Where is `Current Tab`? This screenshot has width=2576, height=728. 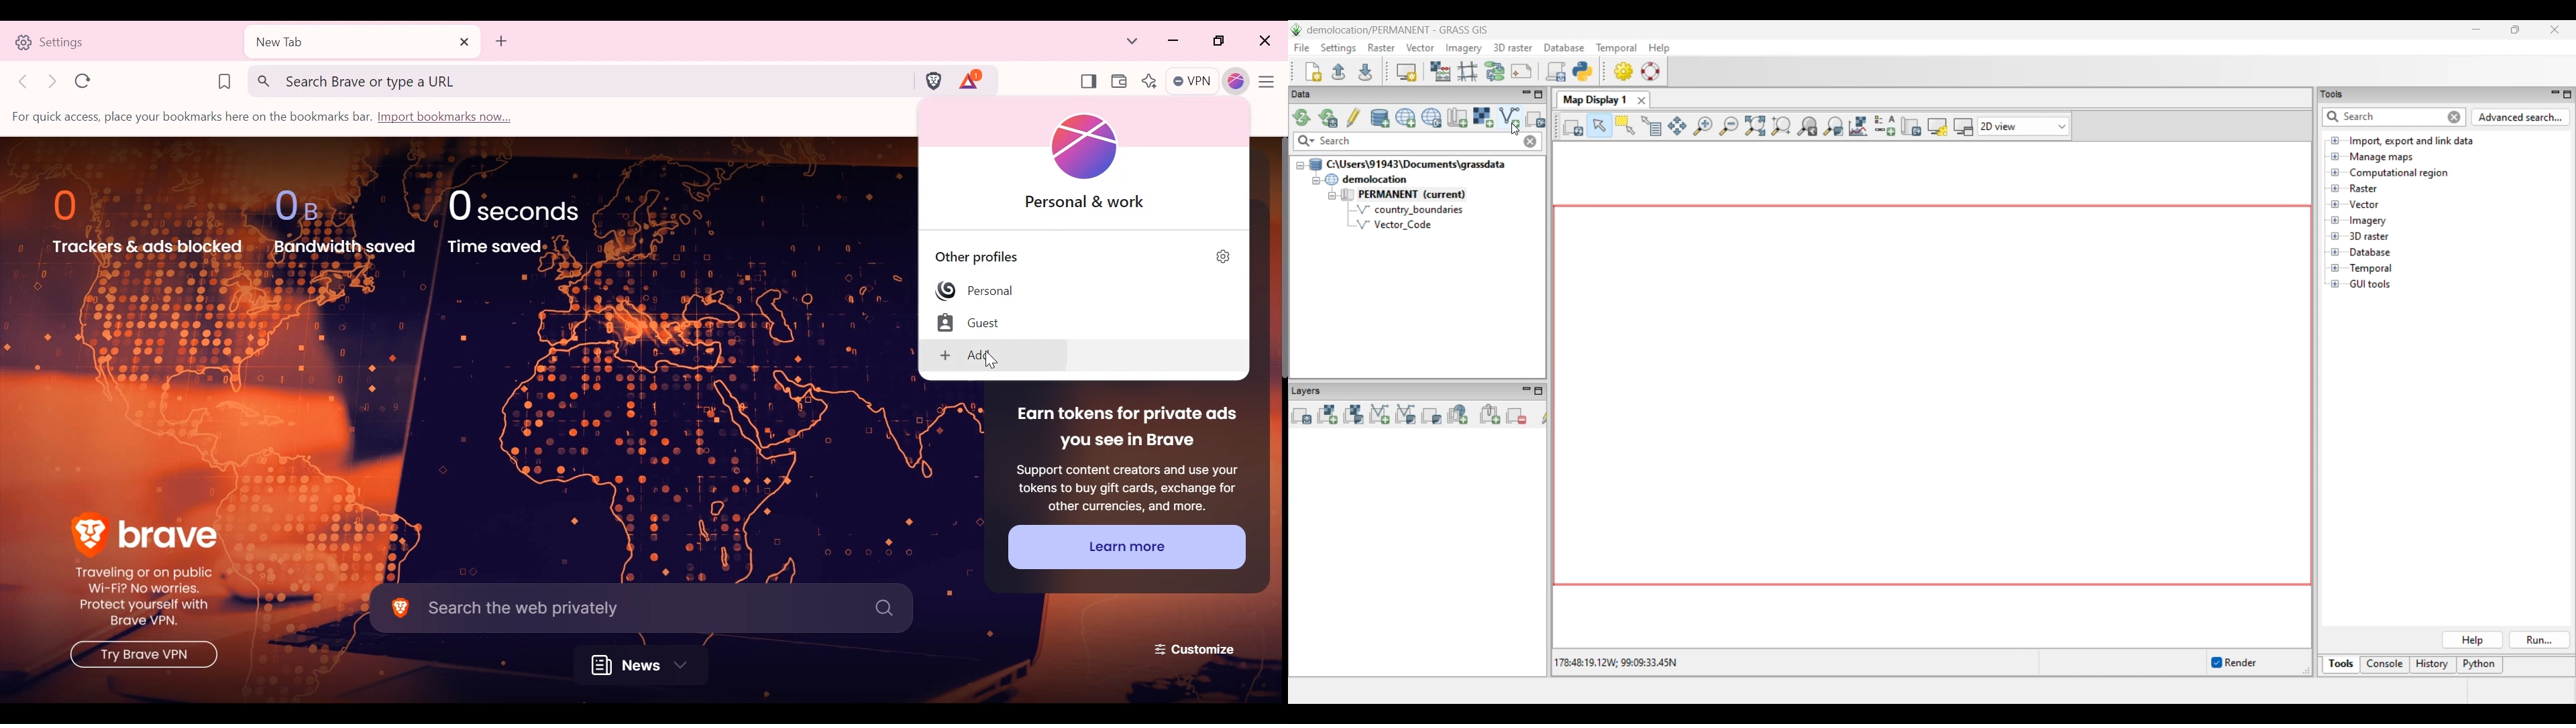 Current Tab is located at coordinates (362, 42).